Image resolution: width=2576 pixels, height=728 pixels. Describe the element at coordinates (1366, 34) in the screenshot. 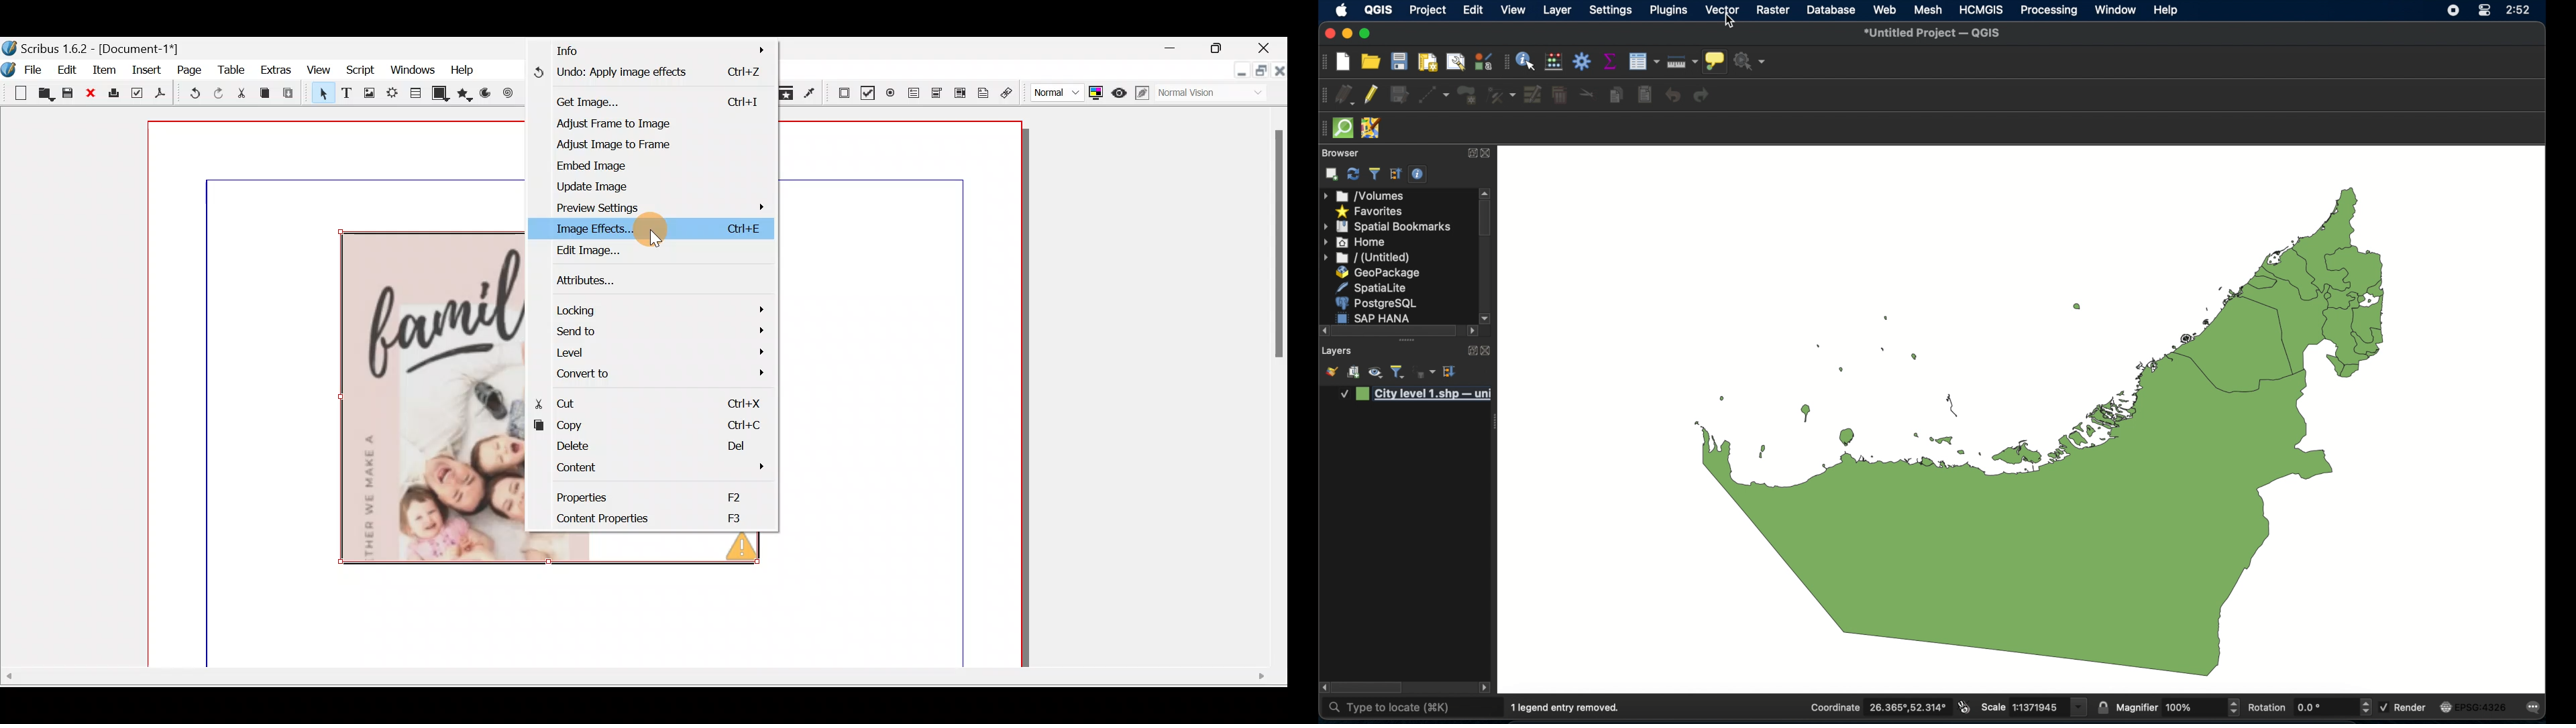

I see `maximize` at that location.